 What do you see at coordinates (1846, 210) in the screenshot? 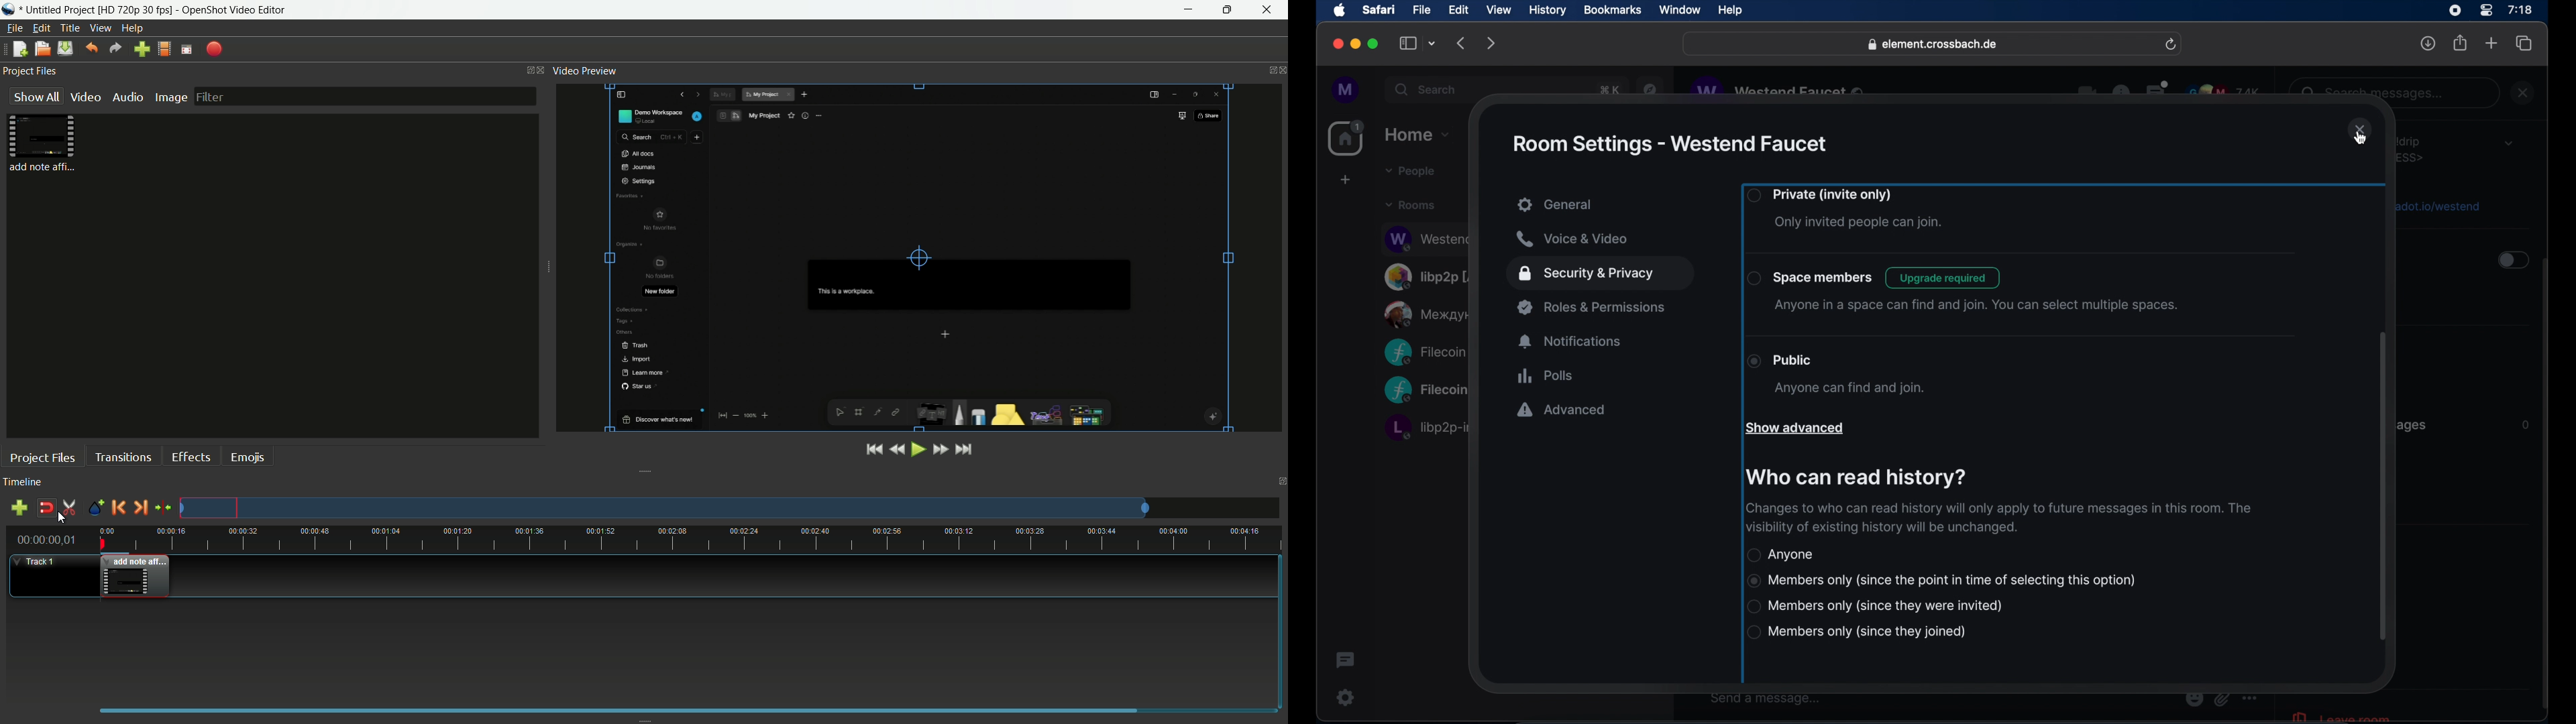
I see `private` at bounding box center [1846, 210].